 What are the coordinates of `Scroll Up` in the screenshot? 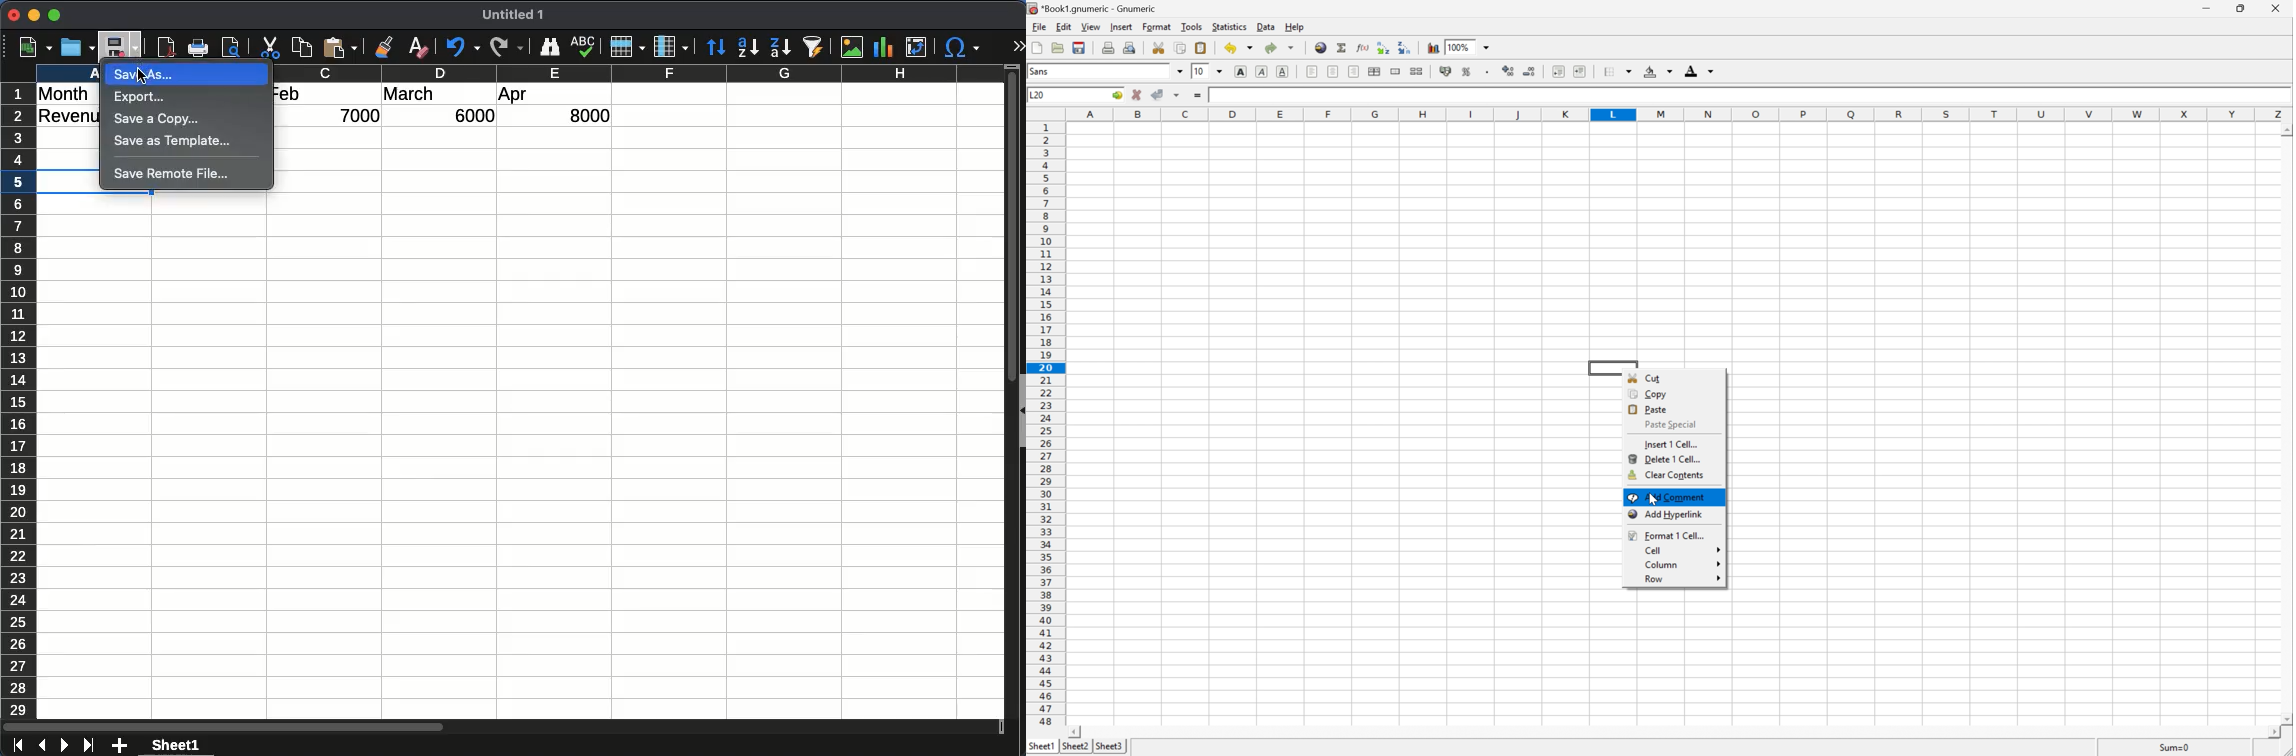 It's located at (2285, 130).